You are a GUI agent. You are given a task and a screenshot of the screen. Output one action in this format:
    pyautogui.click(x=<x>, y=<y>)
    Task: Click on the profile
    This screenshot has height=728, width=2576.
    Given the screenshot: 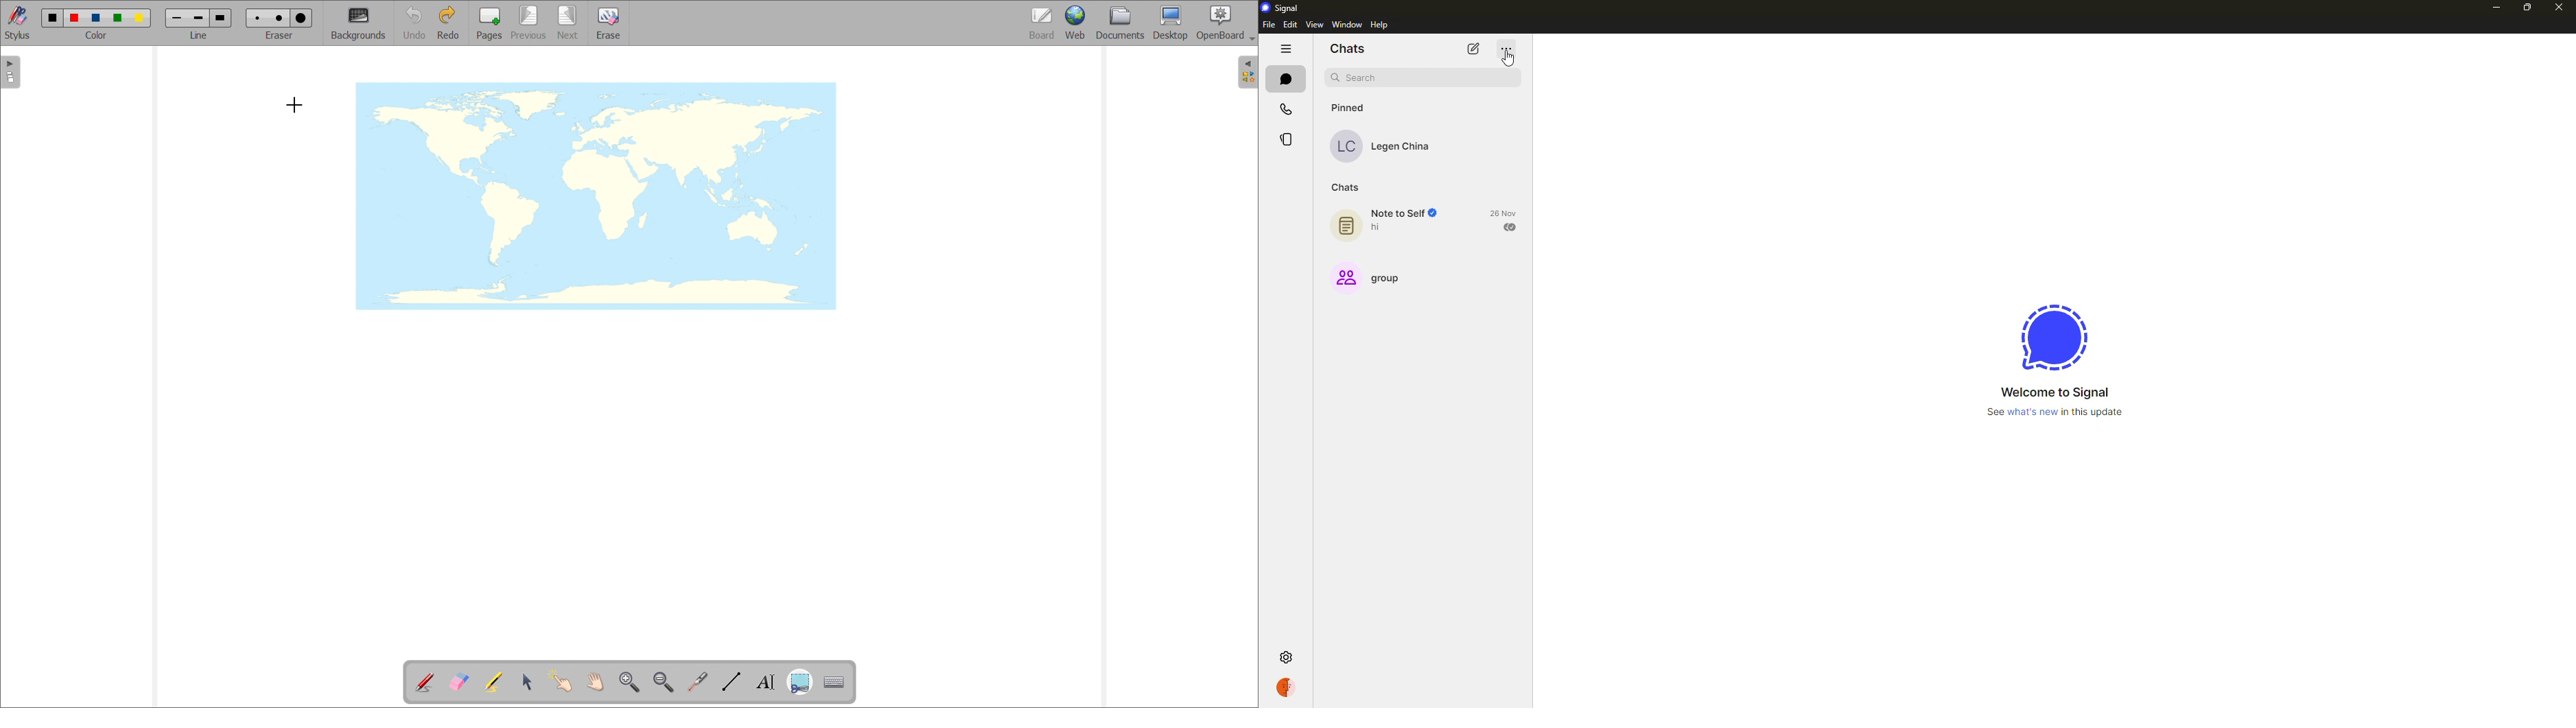 What is the action you would take?
    pyautogui.click(x=1286, y=687)
    